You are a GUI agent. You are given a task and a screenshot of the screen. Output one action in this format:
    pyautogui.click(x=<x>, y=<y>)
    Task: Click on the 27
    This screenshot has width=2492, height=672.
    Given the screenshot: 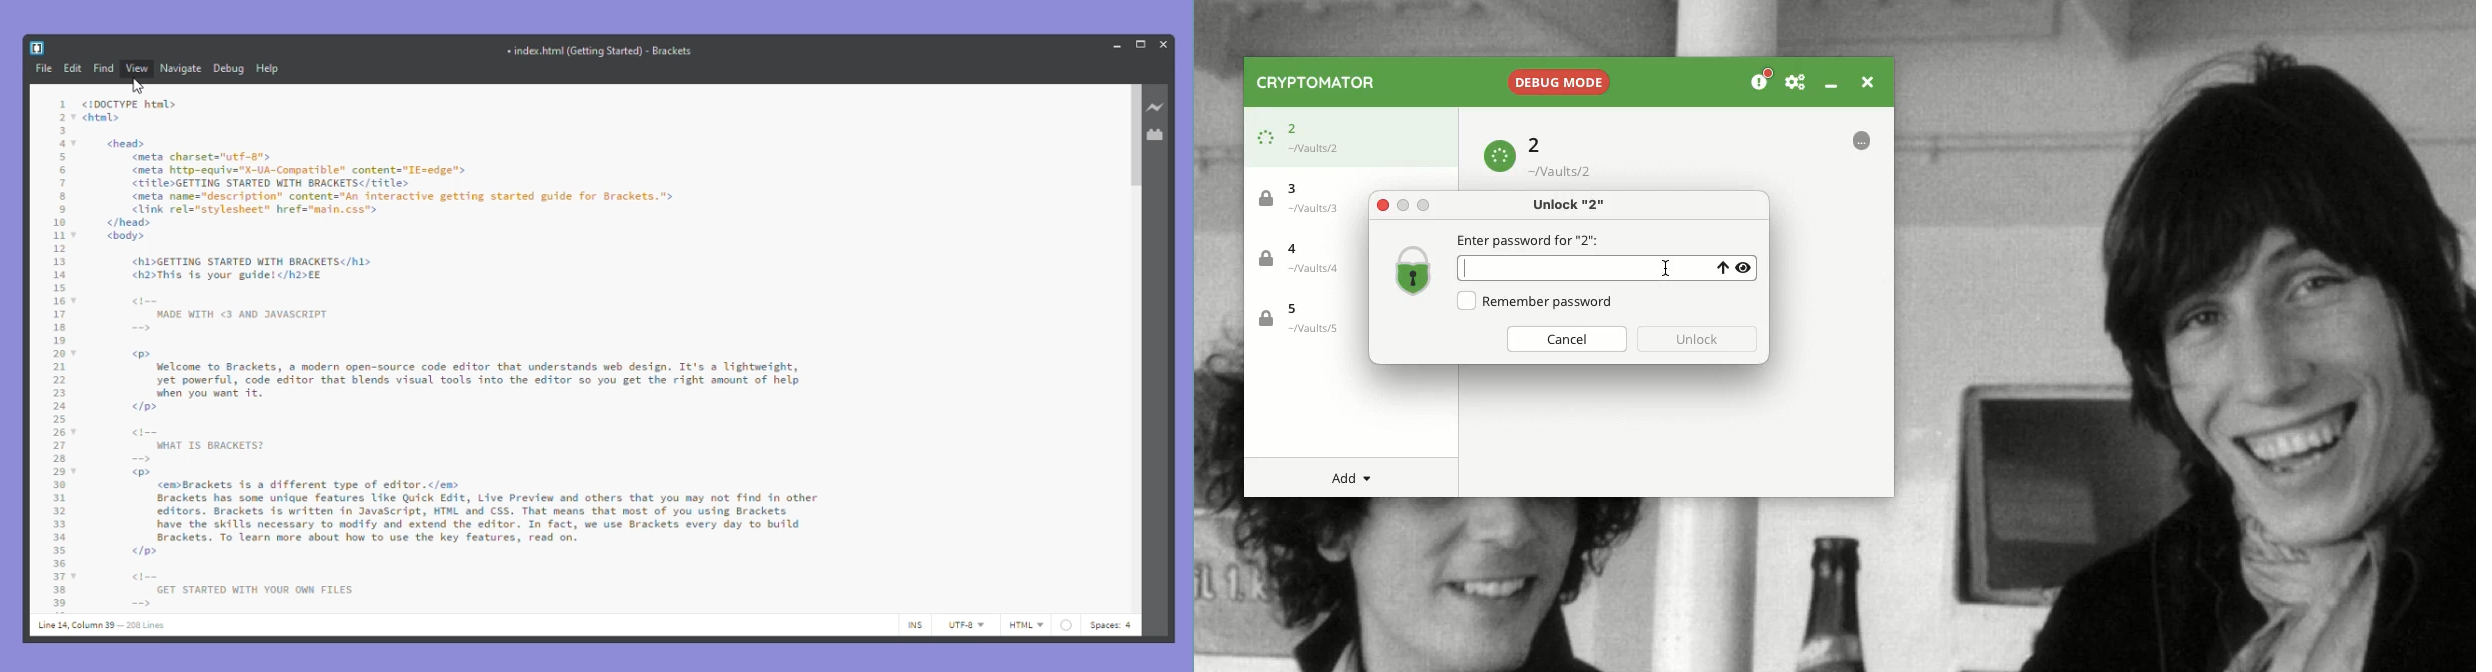 What is the action you would take?
    pyautogui.click(x=58, y=445)
    